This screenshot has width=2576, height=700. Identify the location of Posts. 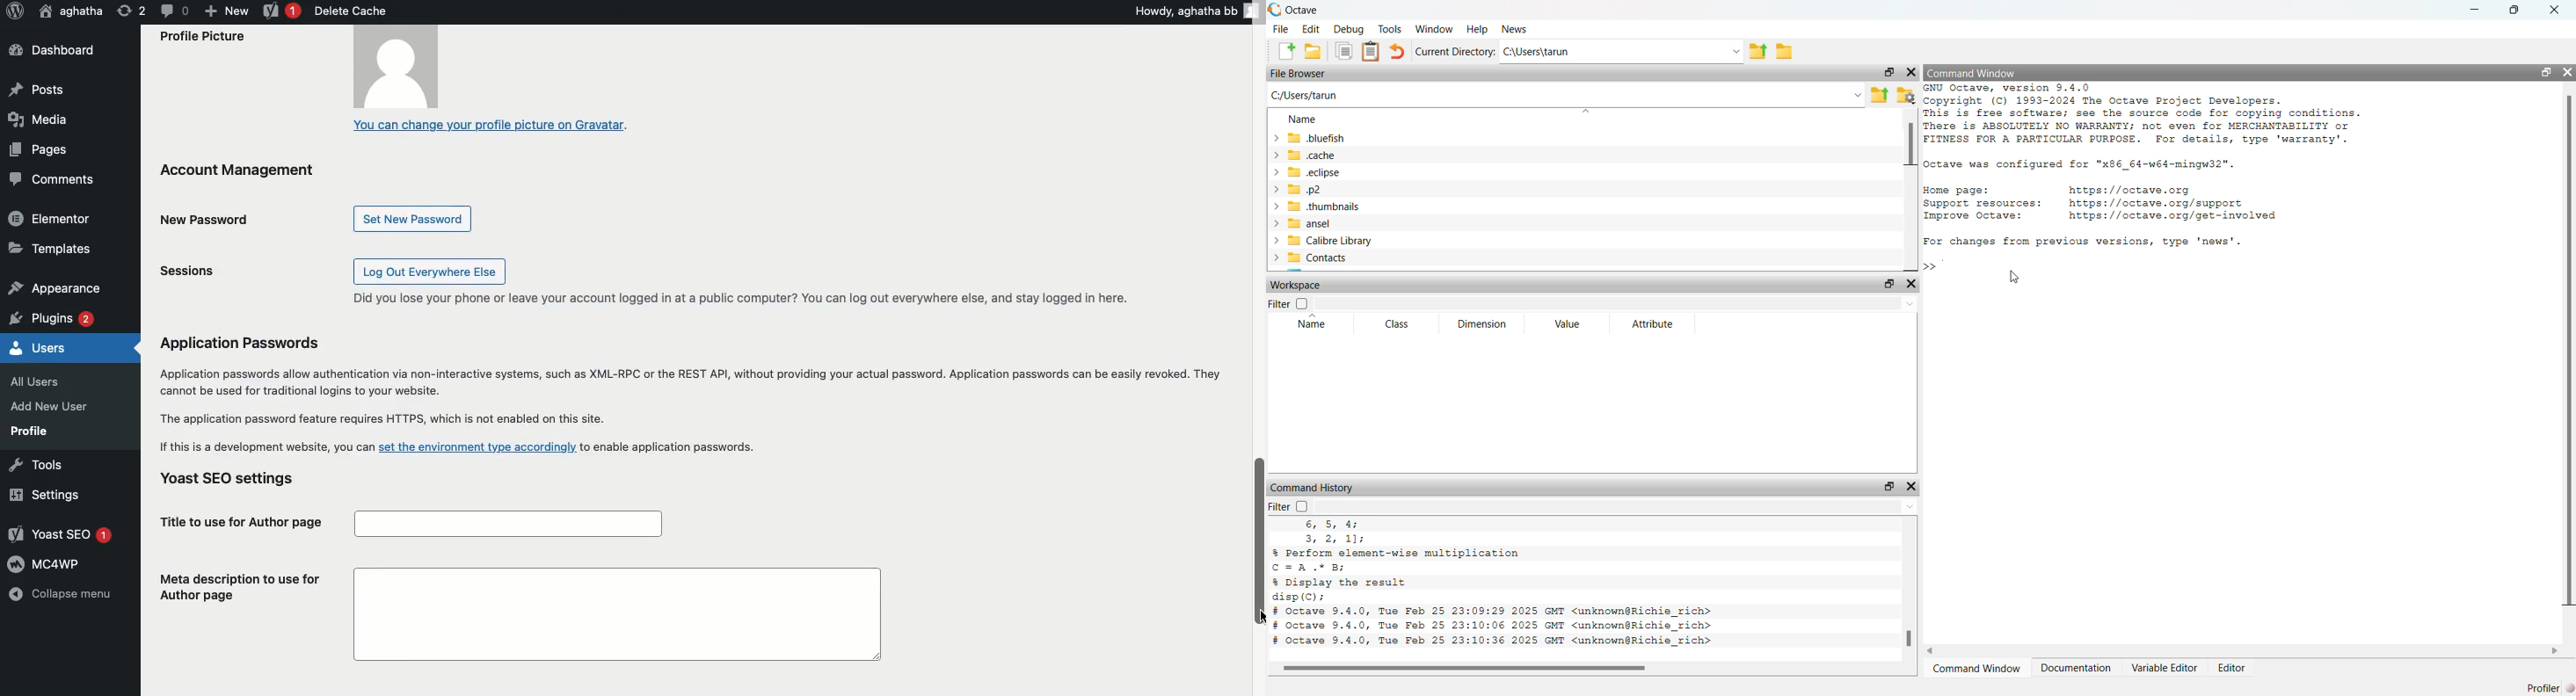
(38, 91).